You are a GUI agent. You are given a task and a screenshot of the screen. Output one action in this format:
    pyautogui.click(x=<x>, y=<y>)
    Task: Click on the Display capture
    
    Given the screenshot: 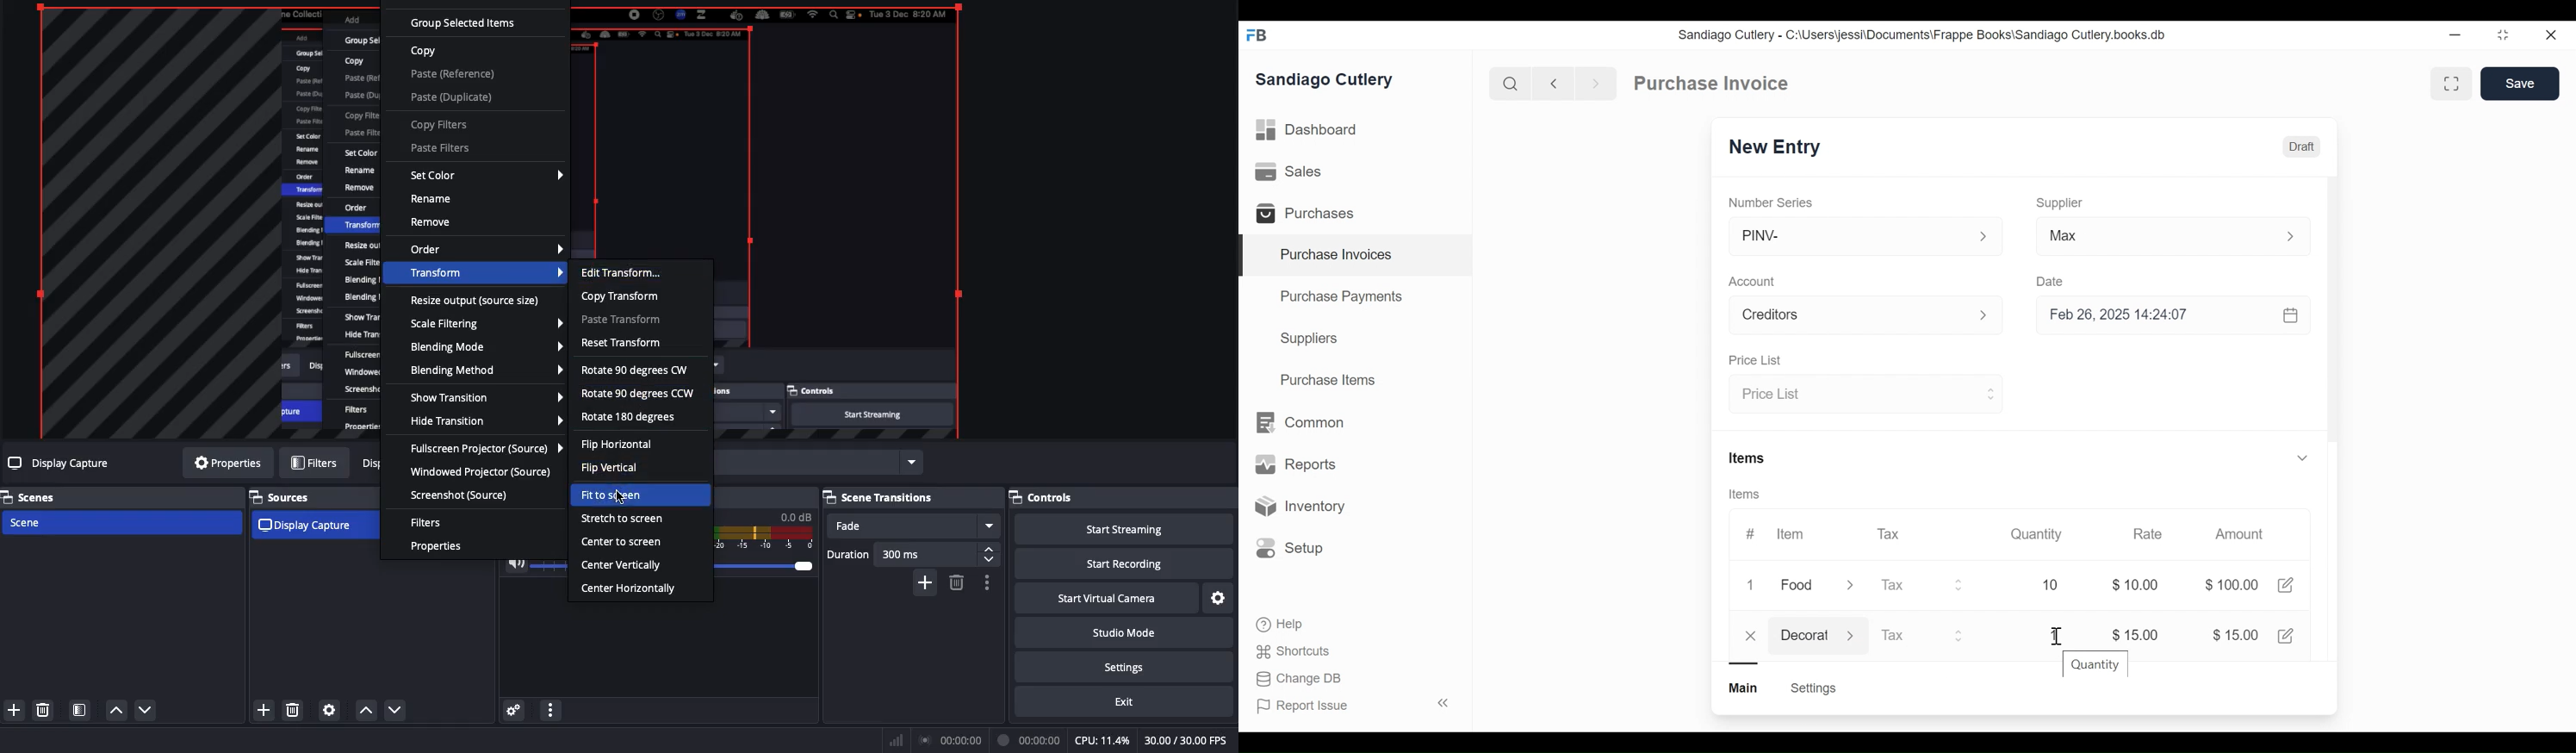 What is the action you would take?
    pyautogui.click(x=309, y=526)
    